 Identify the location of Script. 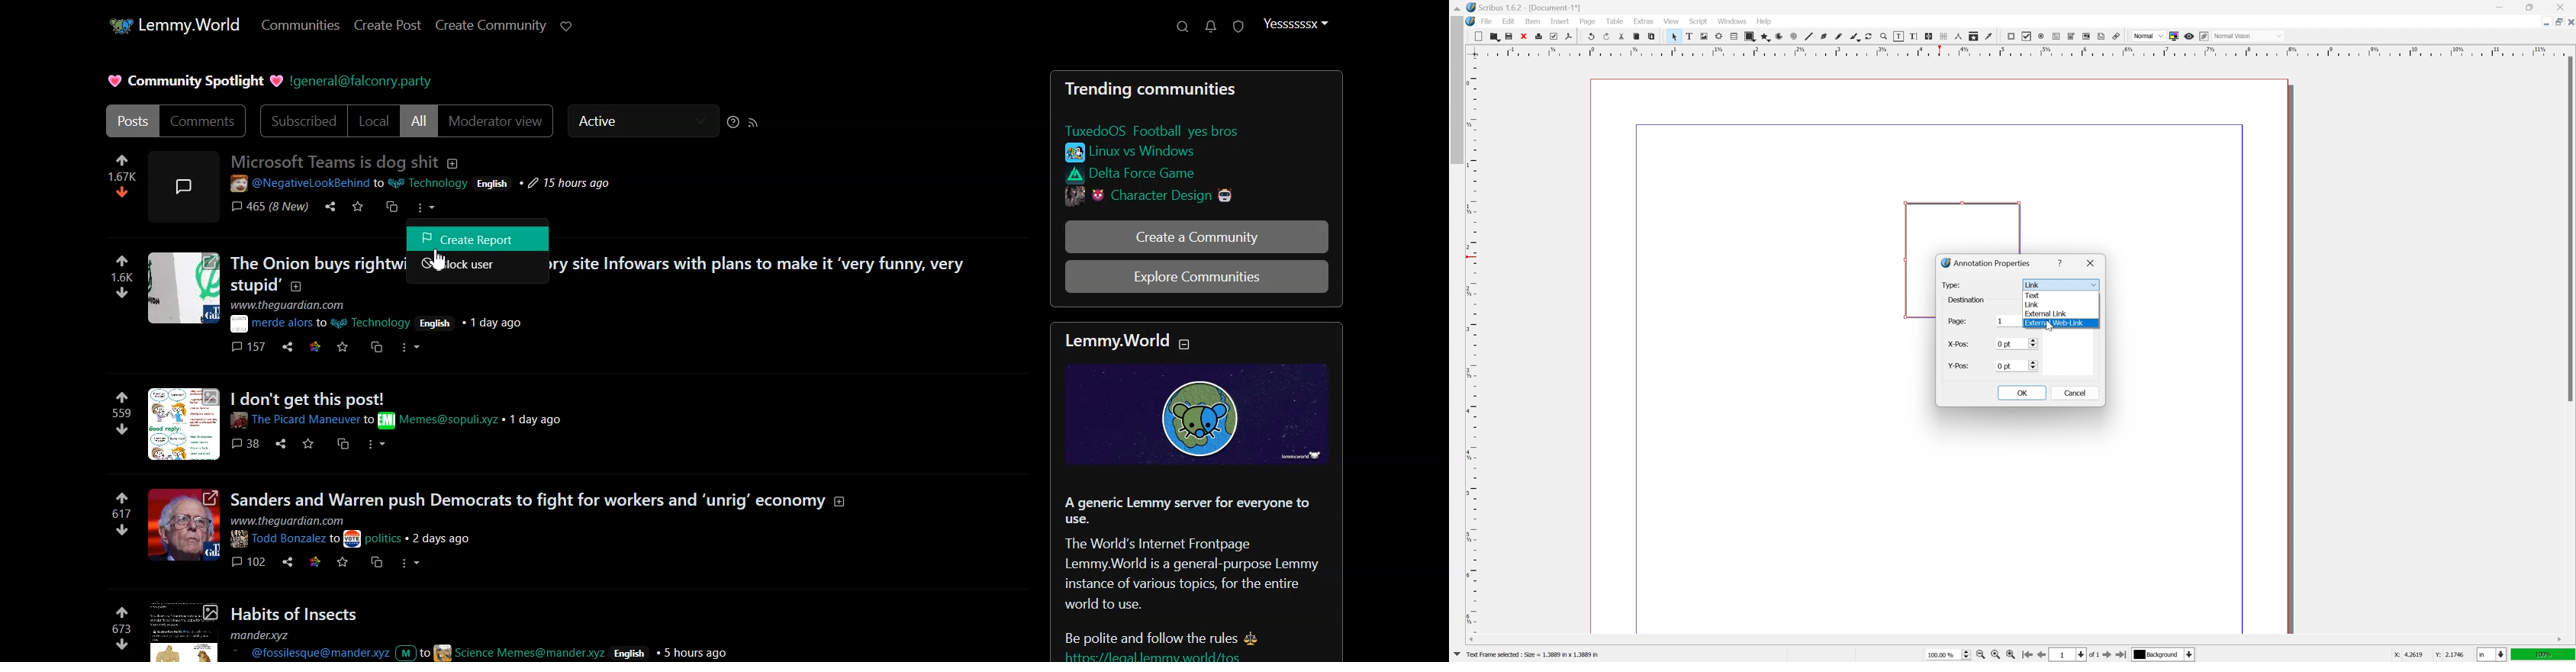
(1699, 20).